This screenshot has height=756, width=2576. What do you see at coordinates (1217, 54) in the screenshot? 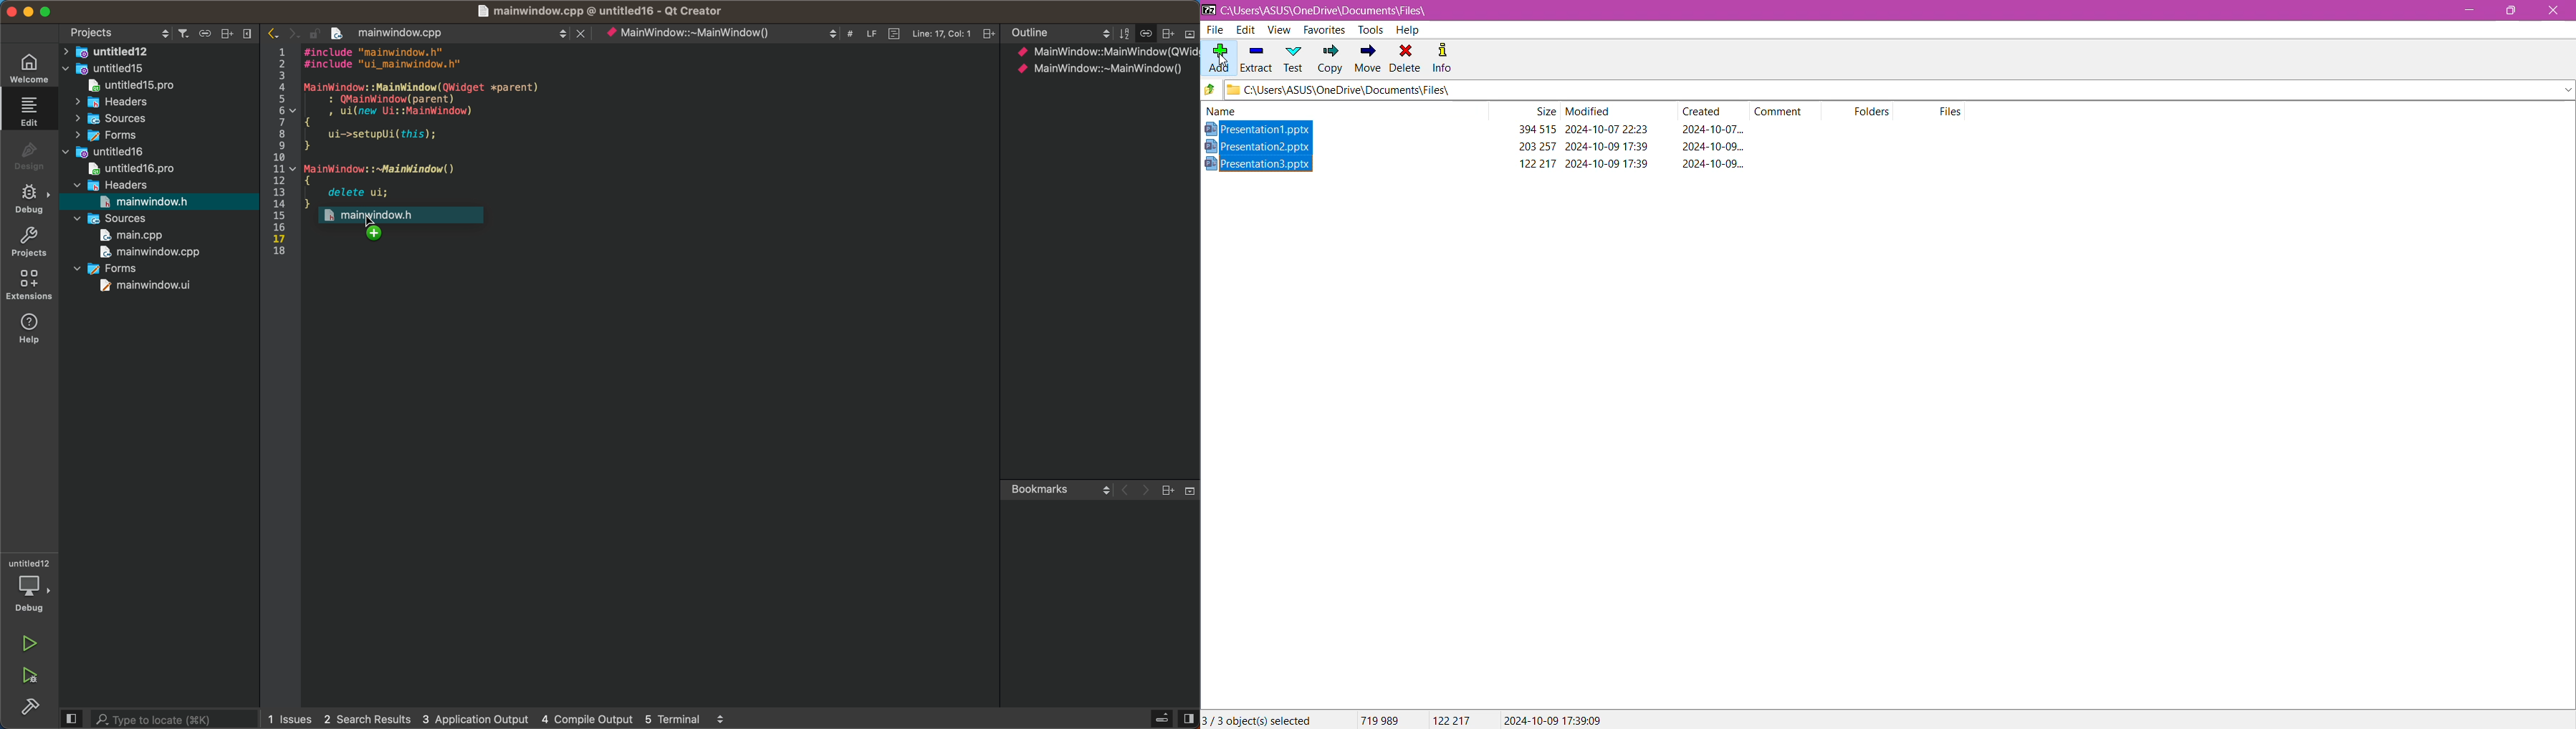
I see `Add` at bounding box center [1217, 54].